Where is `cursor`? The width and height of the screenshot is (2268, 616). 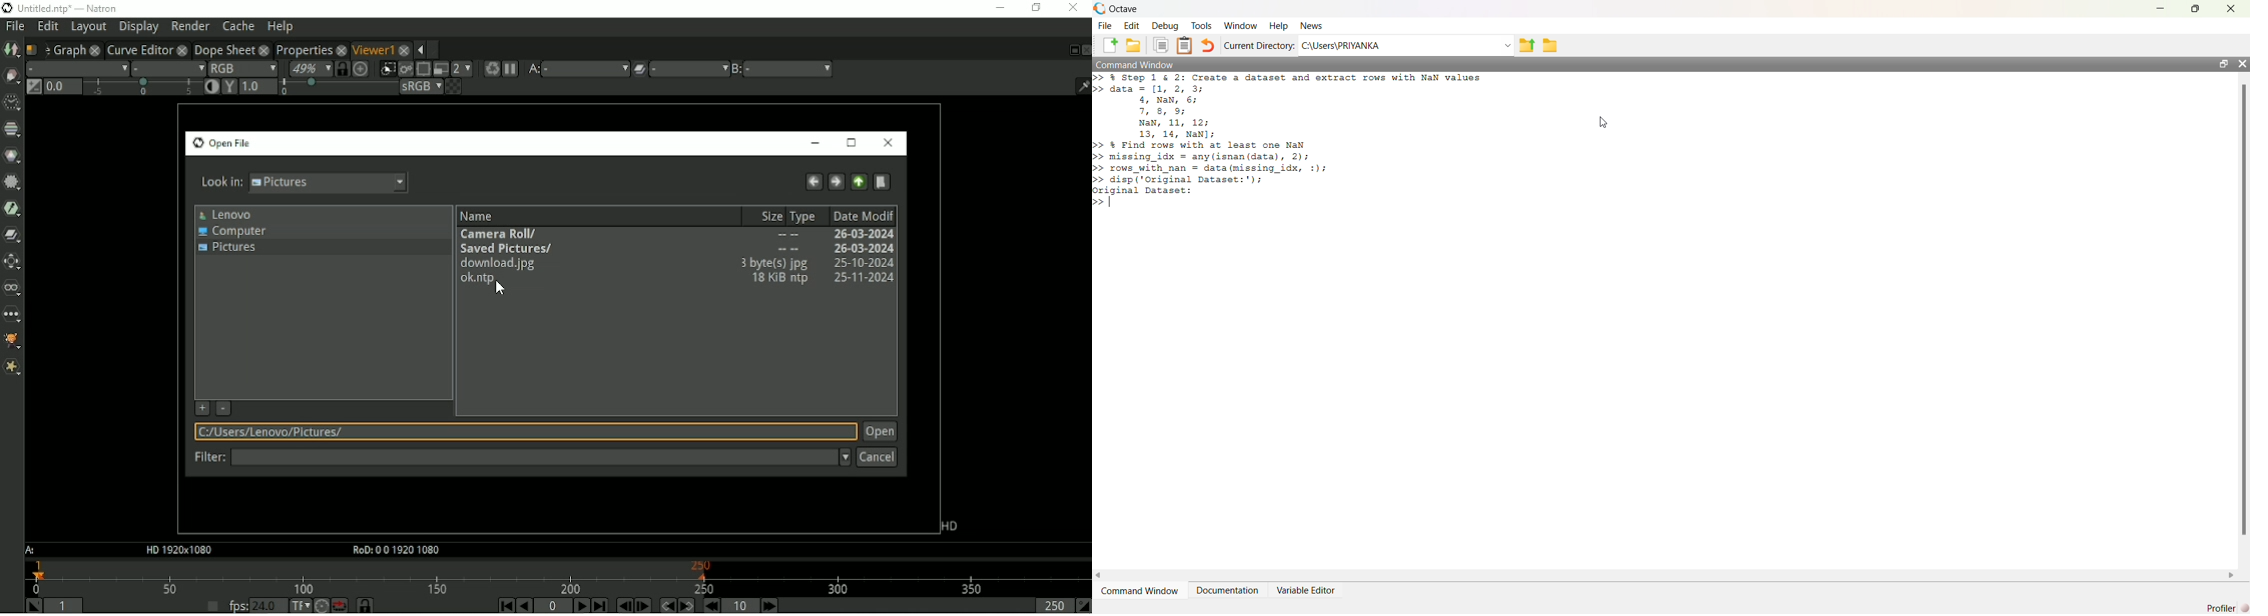
cursor is located at coordinates (1604, 122).